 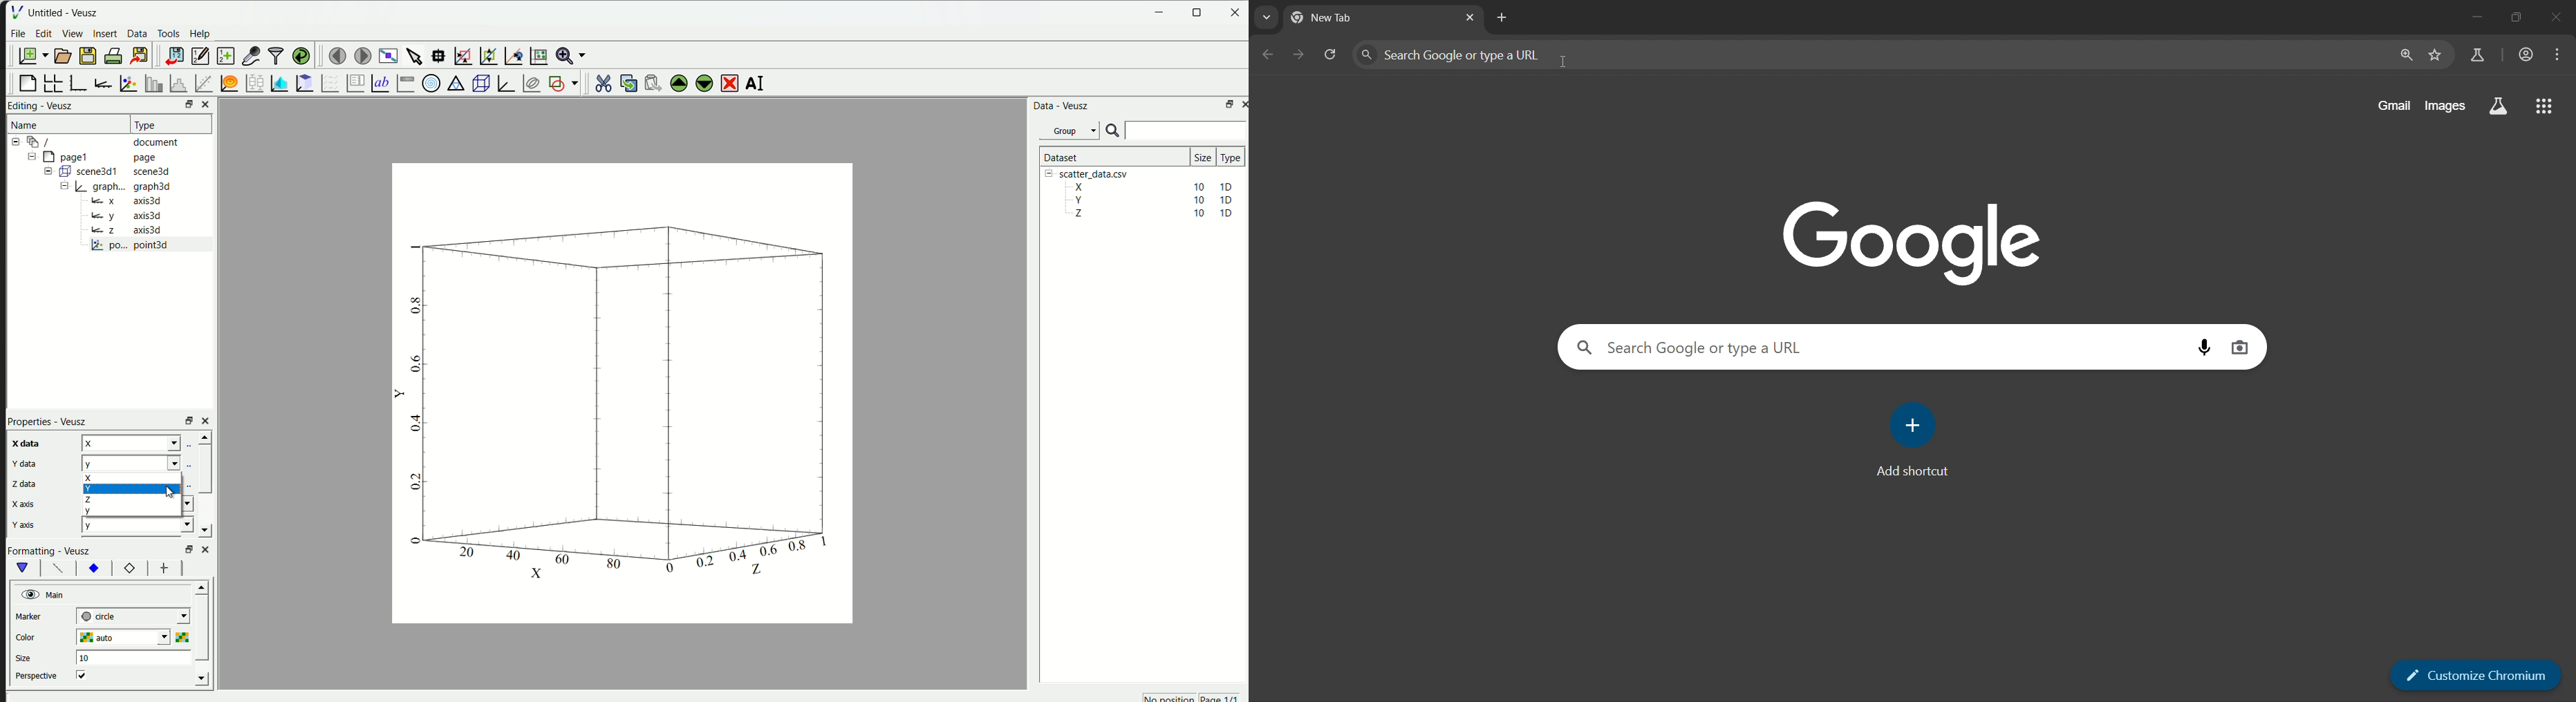 I want to click on go forward one page, so click(x=1301, y=56).